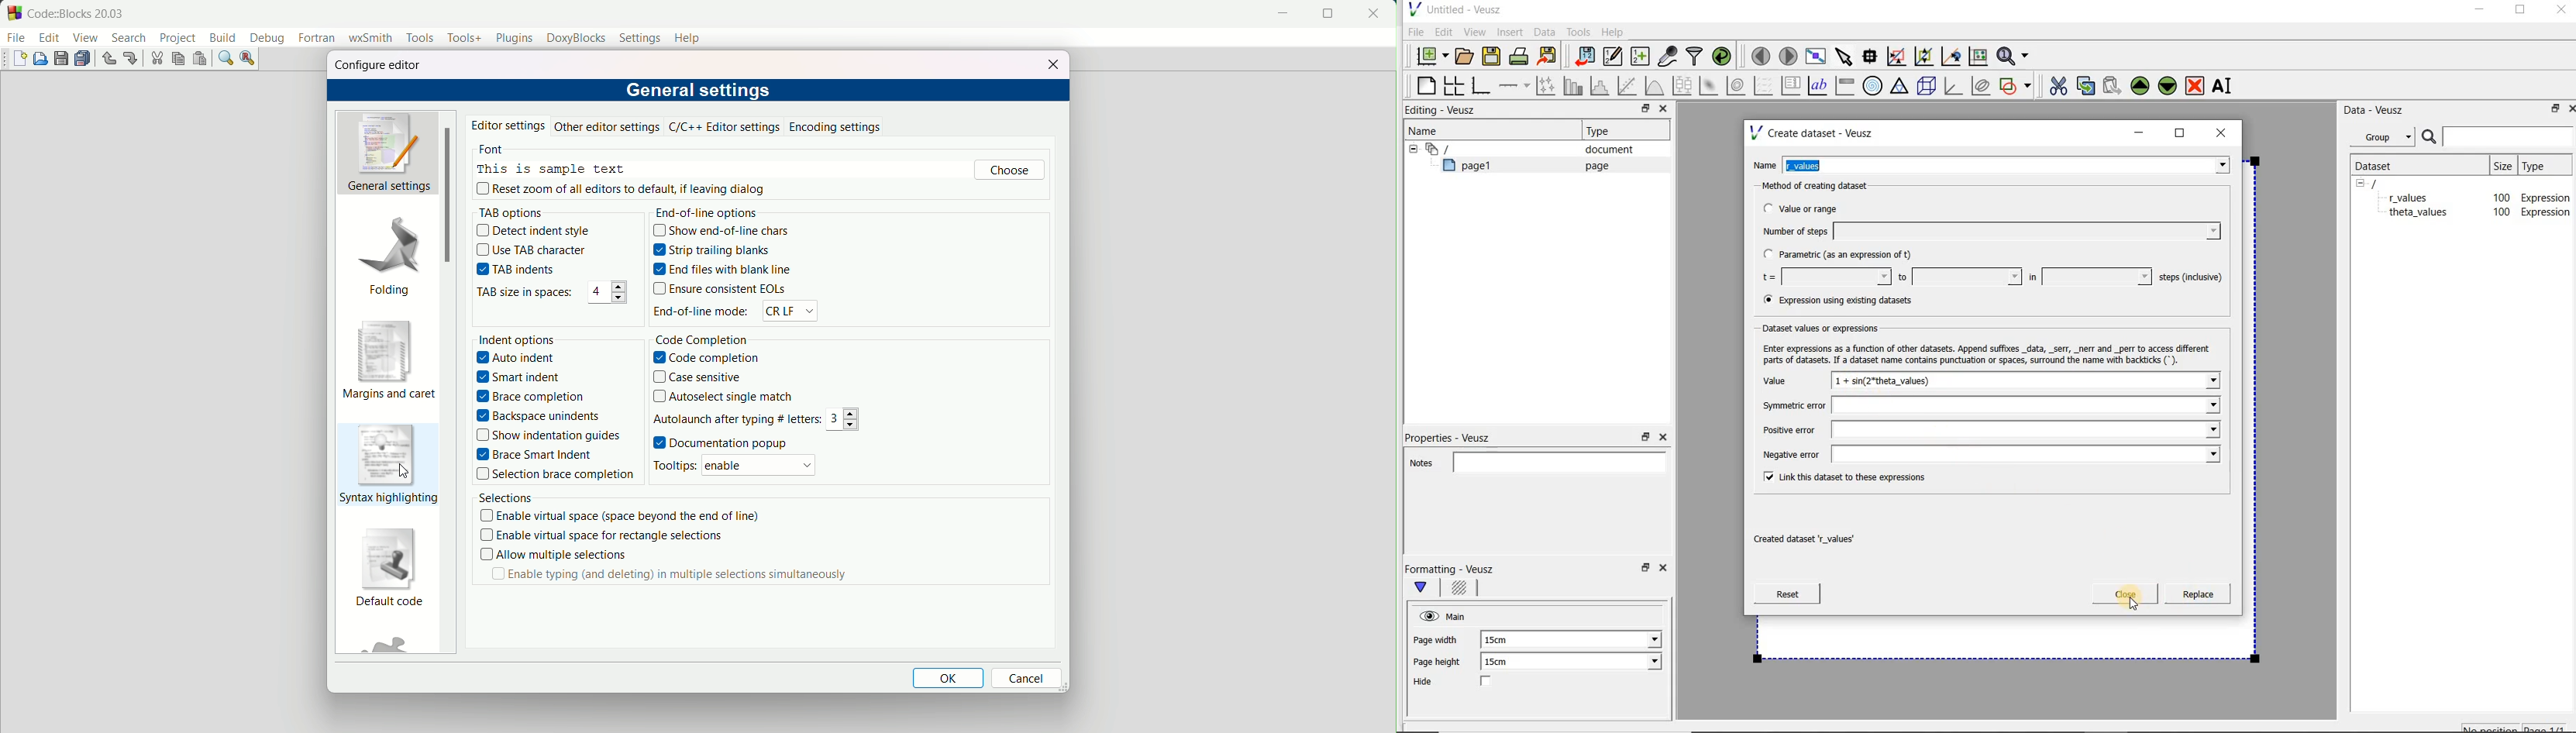 The image size is (2576, 756). Describe the element at coordinates (511, 212) in the screenshot. I see `tab options` at that location.